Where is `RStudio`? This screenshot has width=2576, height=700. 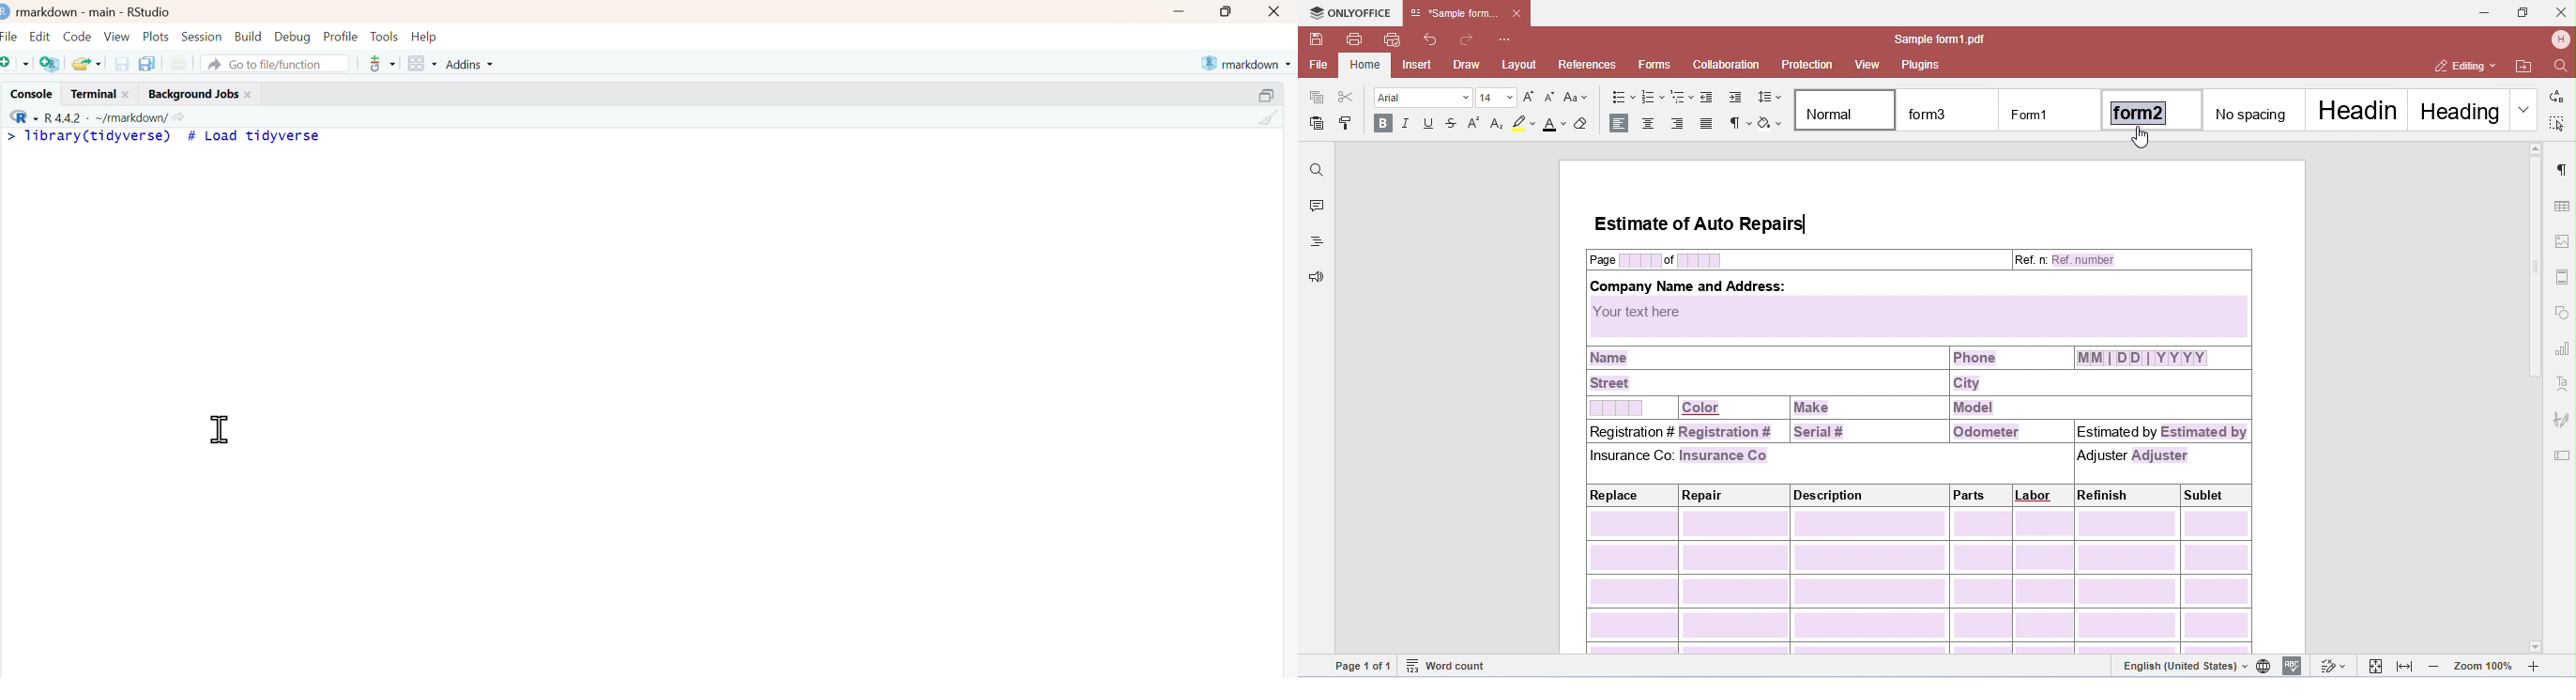 RStudio is located at coordinates (150, 10).